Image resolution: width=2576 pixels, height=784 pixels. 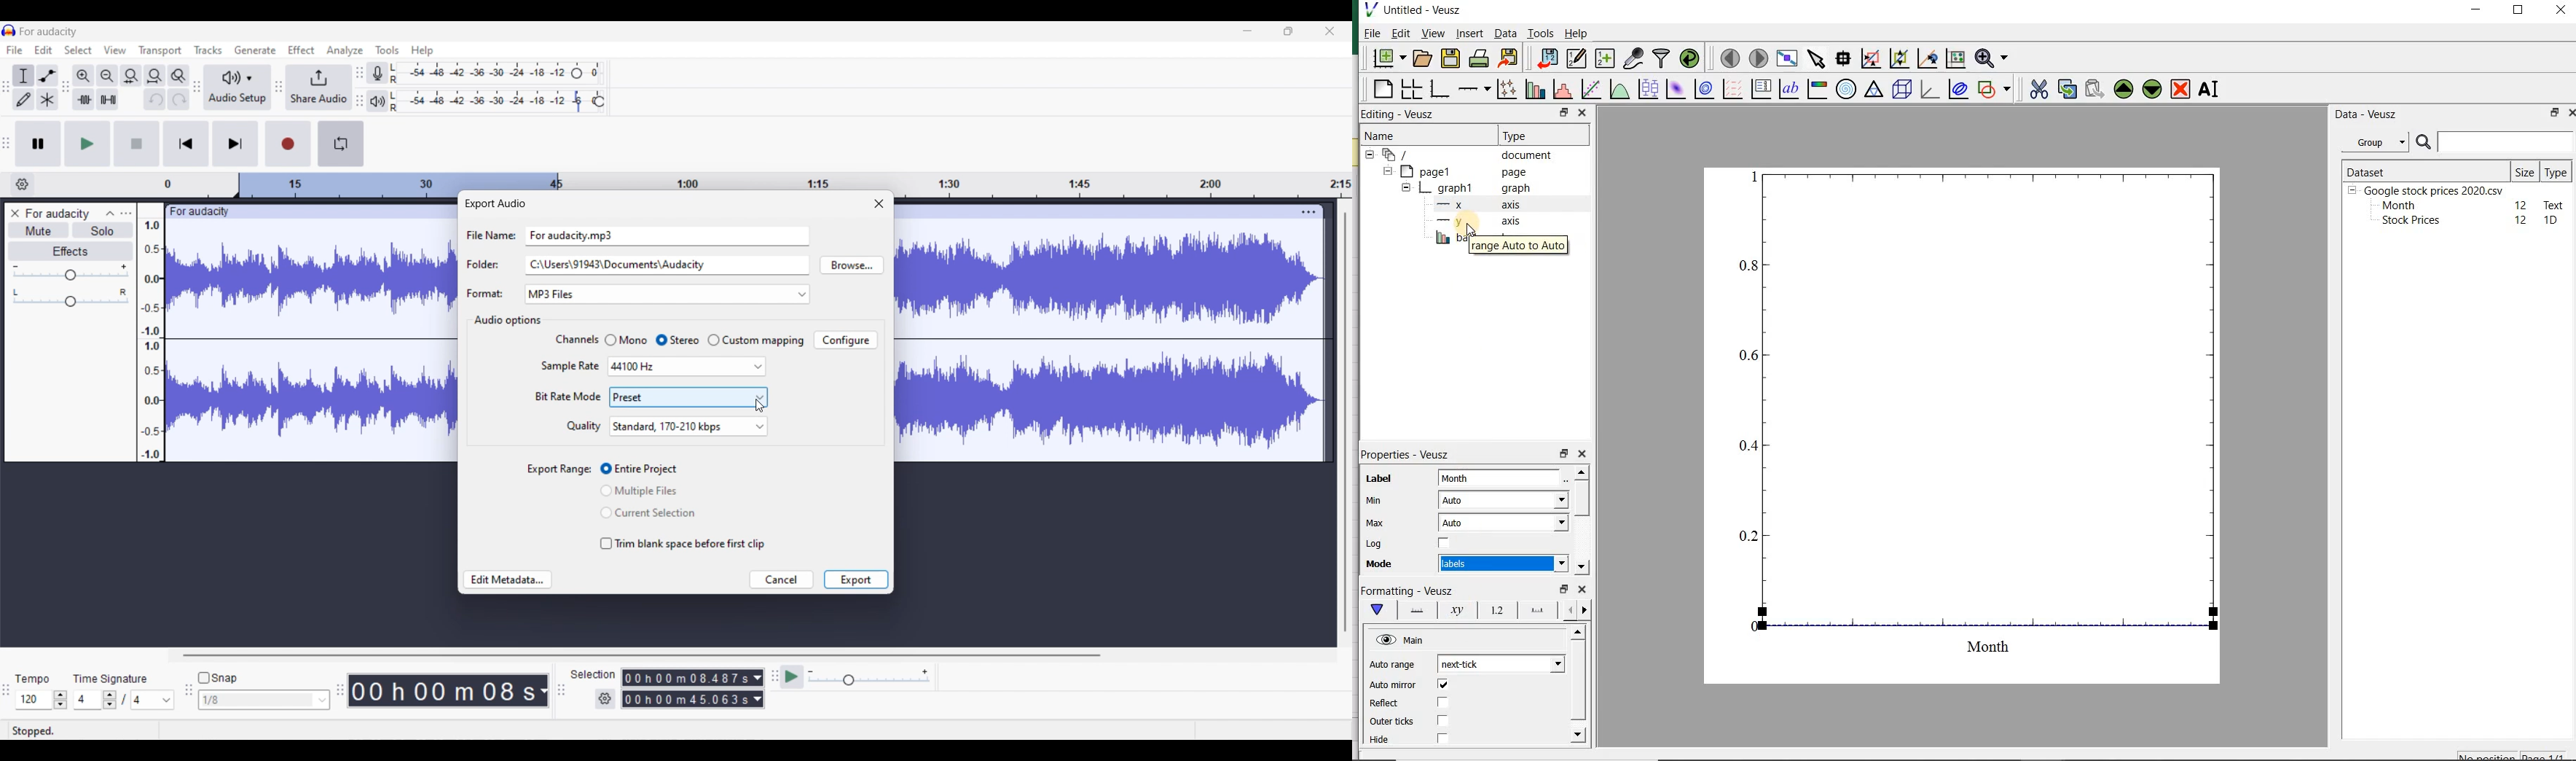 What do you see at coordinates (649, 490) in the screenshot?
I see `Toggle for 'Multiple Files'` at bounding box center [649, 490].